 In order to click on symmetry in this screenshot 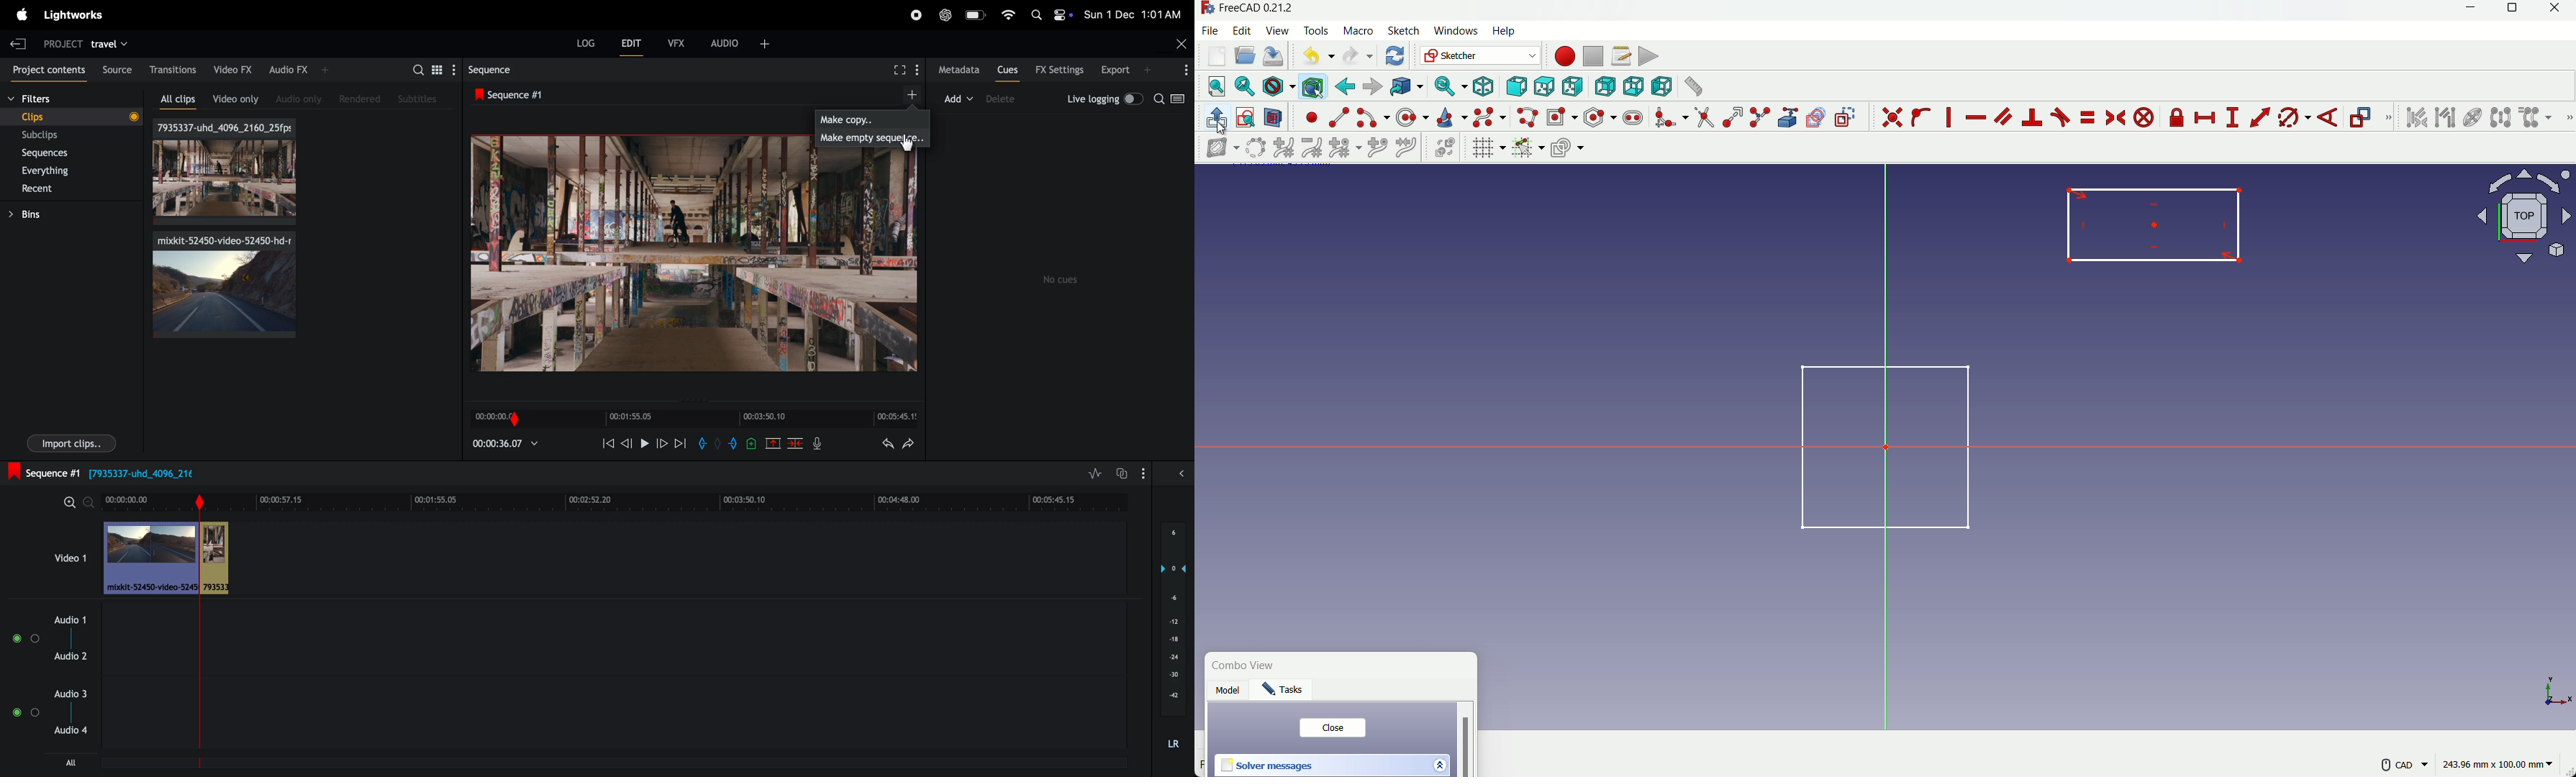, I will do `click(2500, 117)`.